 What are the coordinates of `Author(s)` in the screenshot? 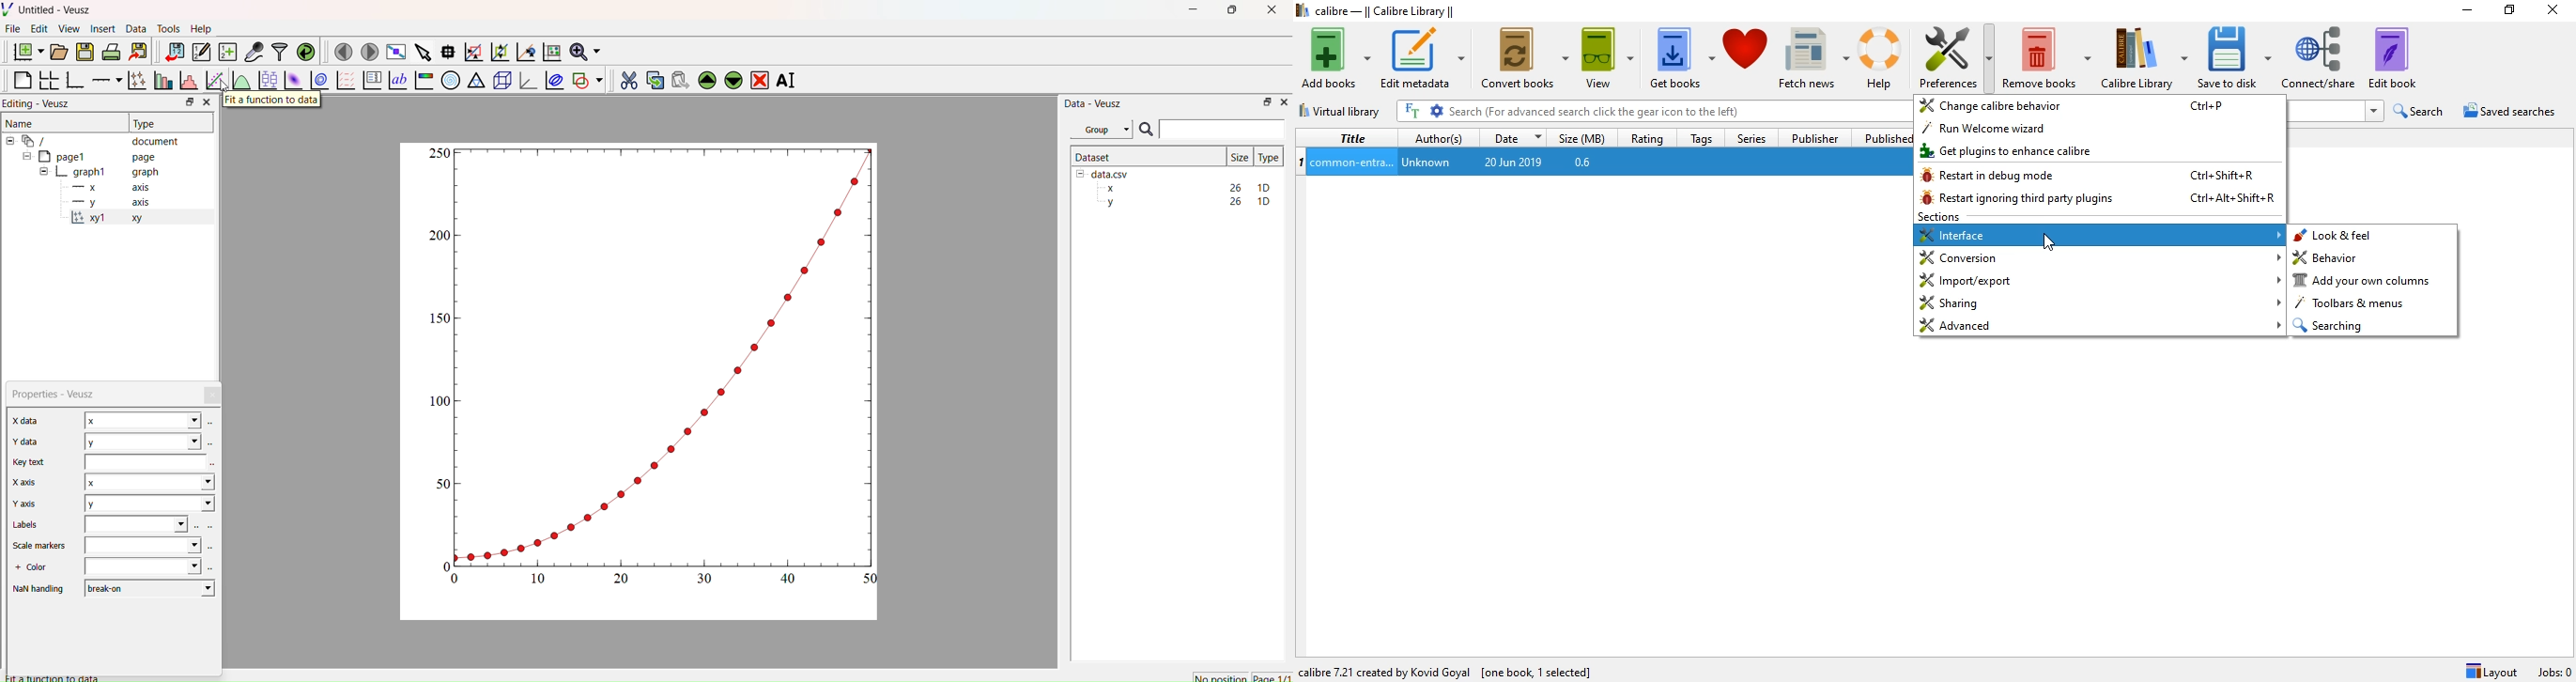 It's located at (1440, 136).